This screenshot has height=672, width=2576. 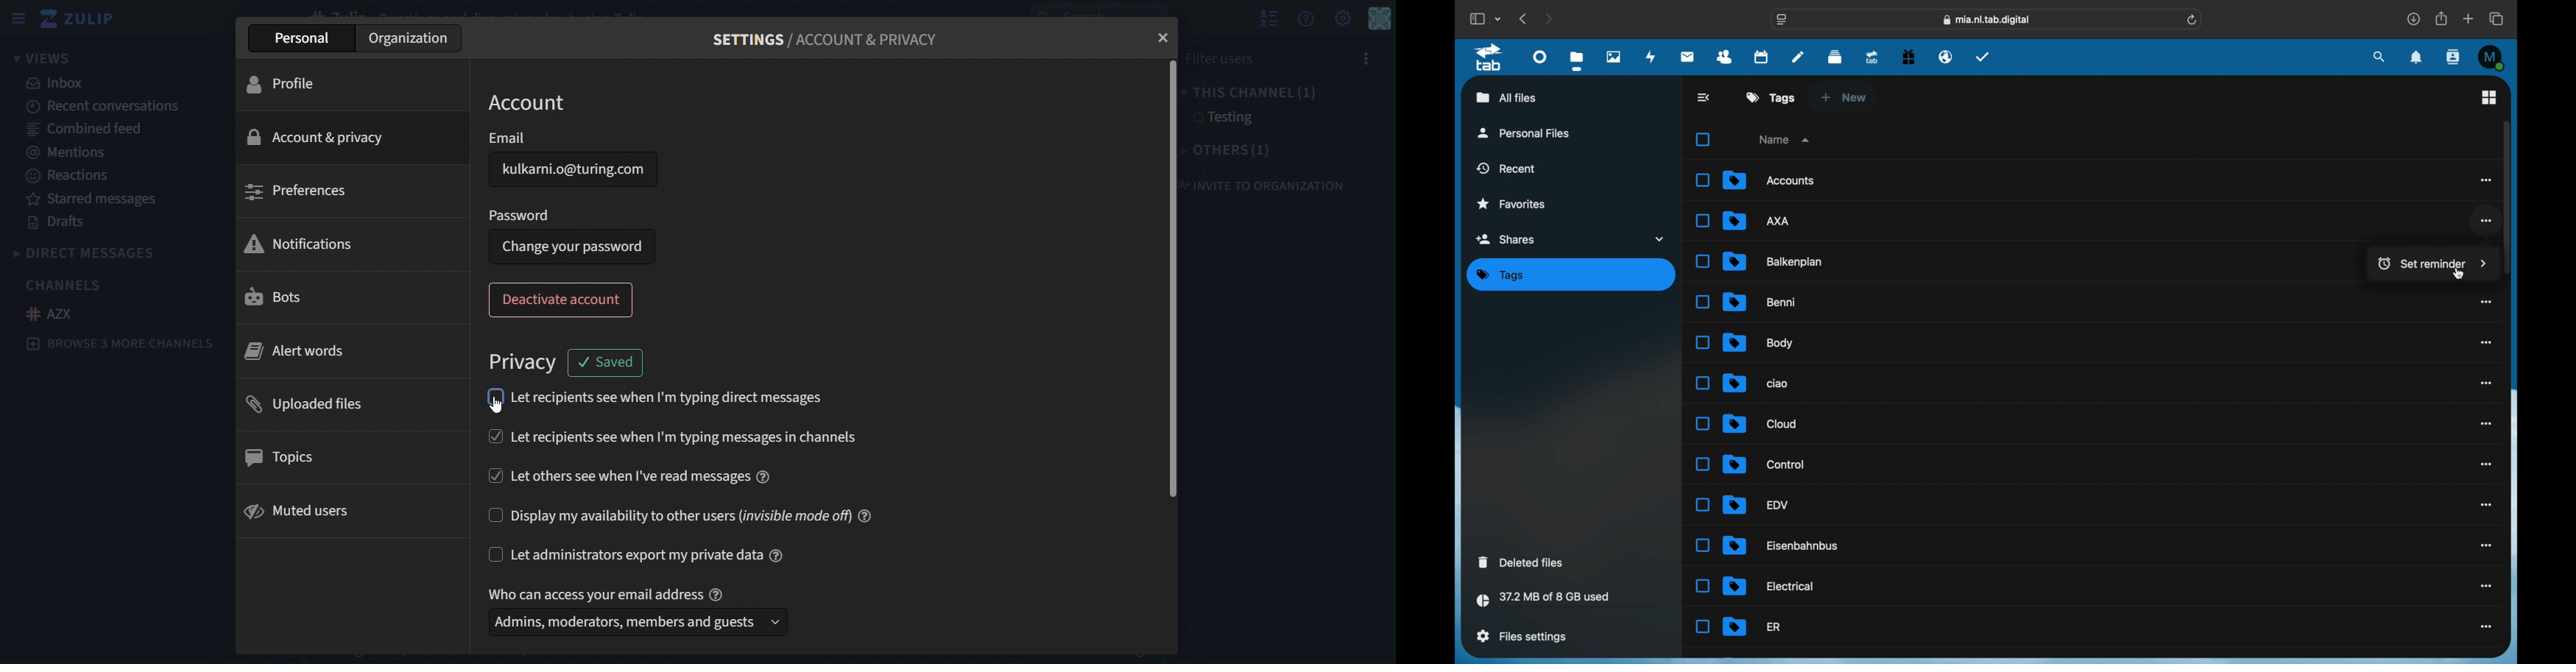 What do you see at coordinates (1701, 342) in the screenshot?
I see `Unselected Checkbox` at bounding box center [1701, 342].